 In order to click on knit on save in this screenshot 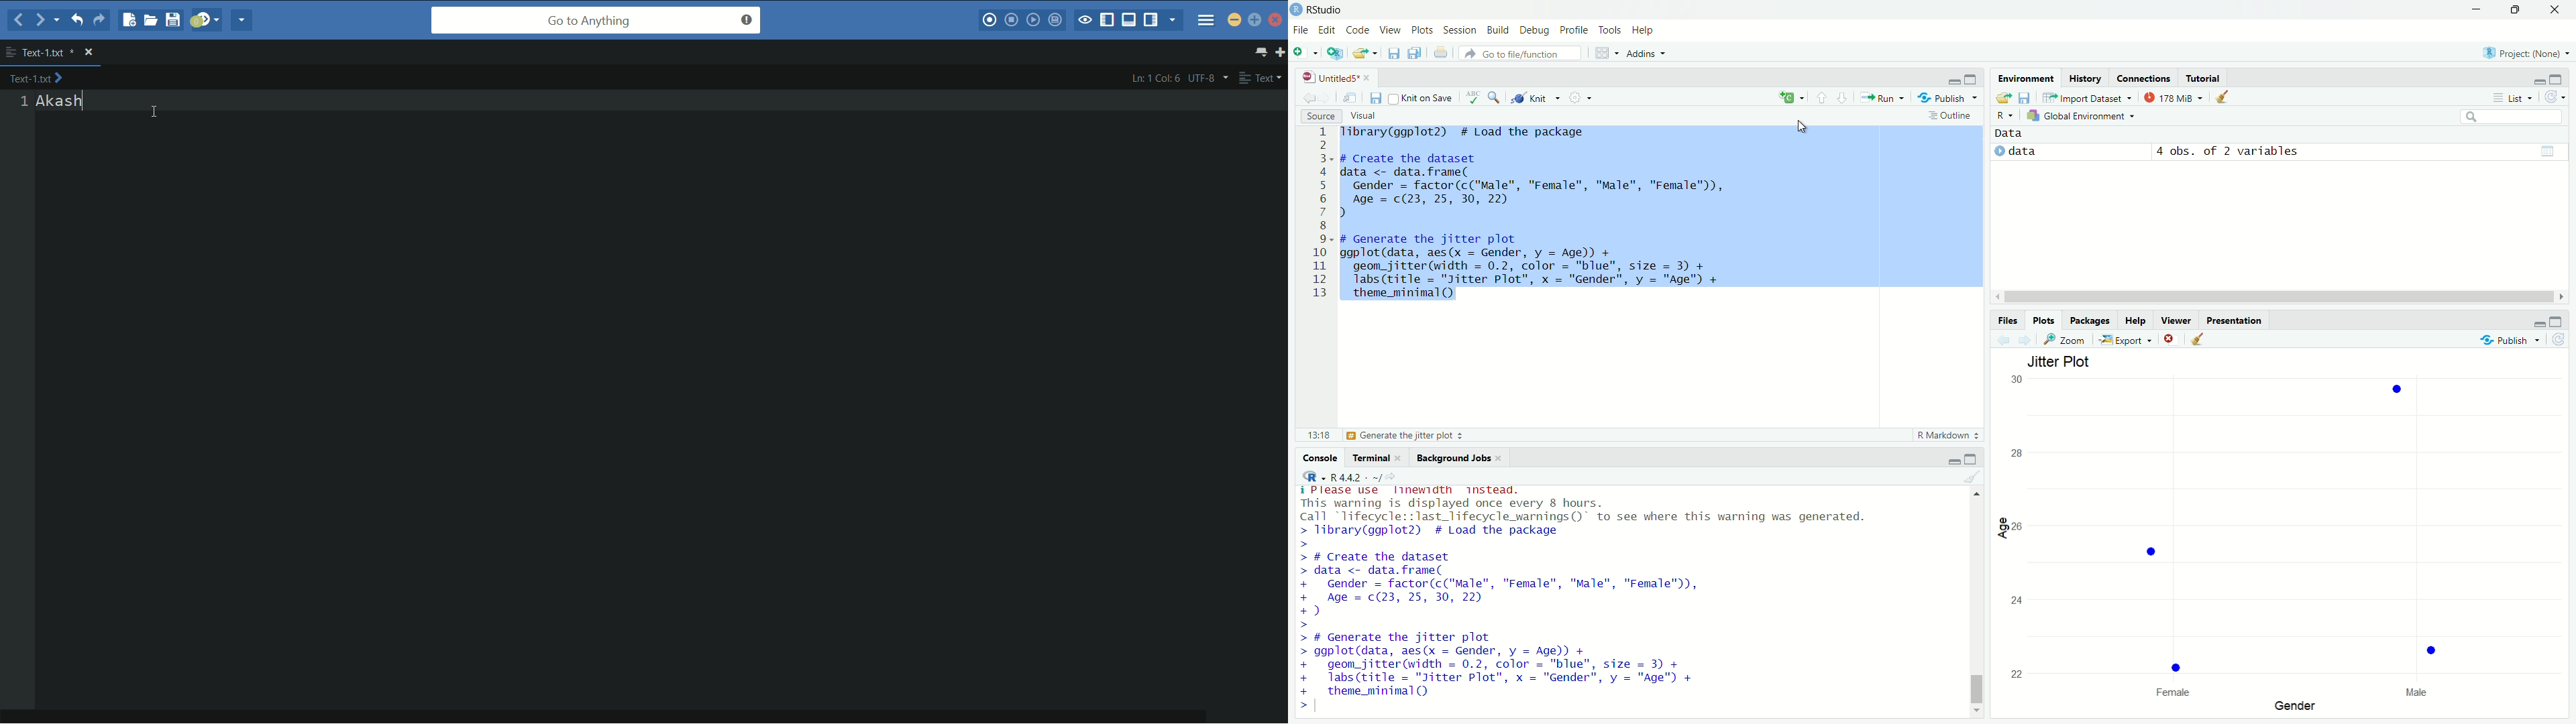, I will do `click(1424, 97)`.